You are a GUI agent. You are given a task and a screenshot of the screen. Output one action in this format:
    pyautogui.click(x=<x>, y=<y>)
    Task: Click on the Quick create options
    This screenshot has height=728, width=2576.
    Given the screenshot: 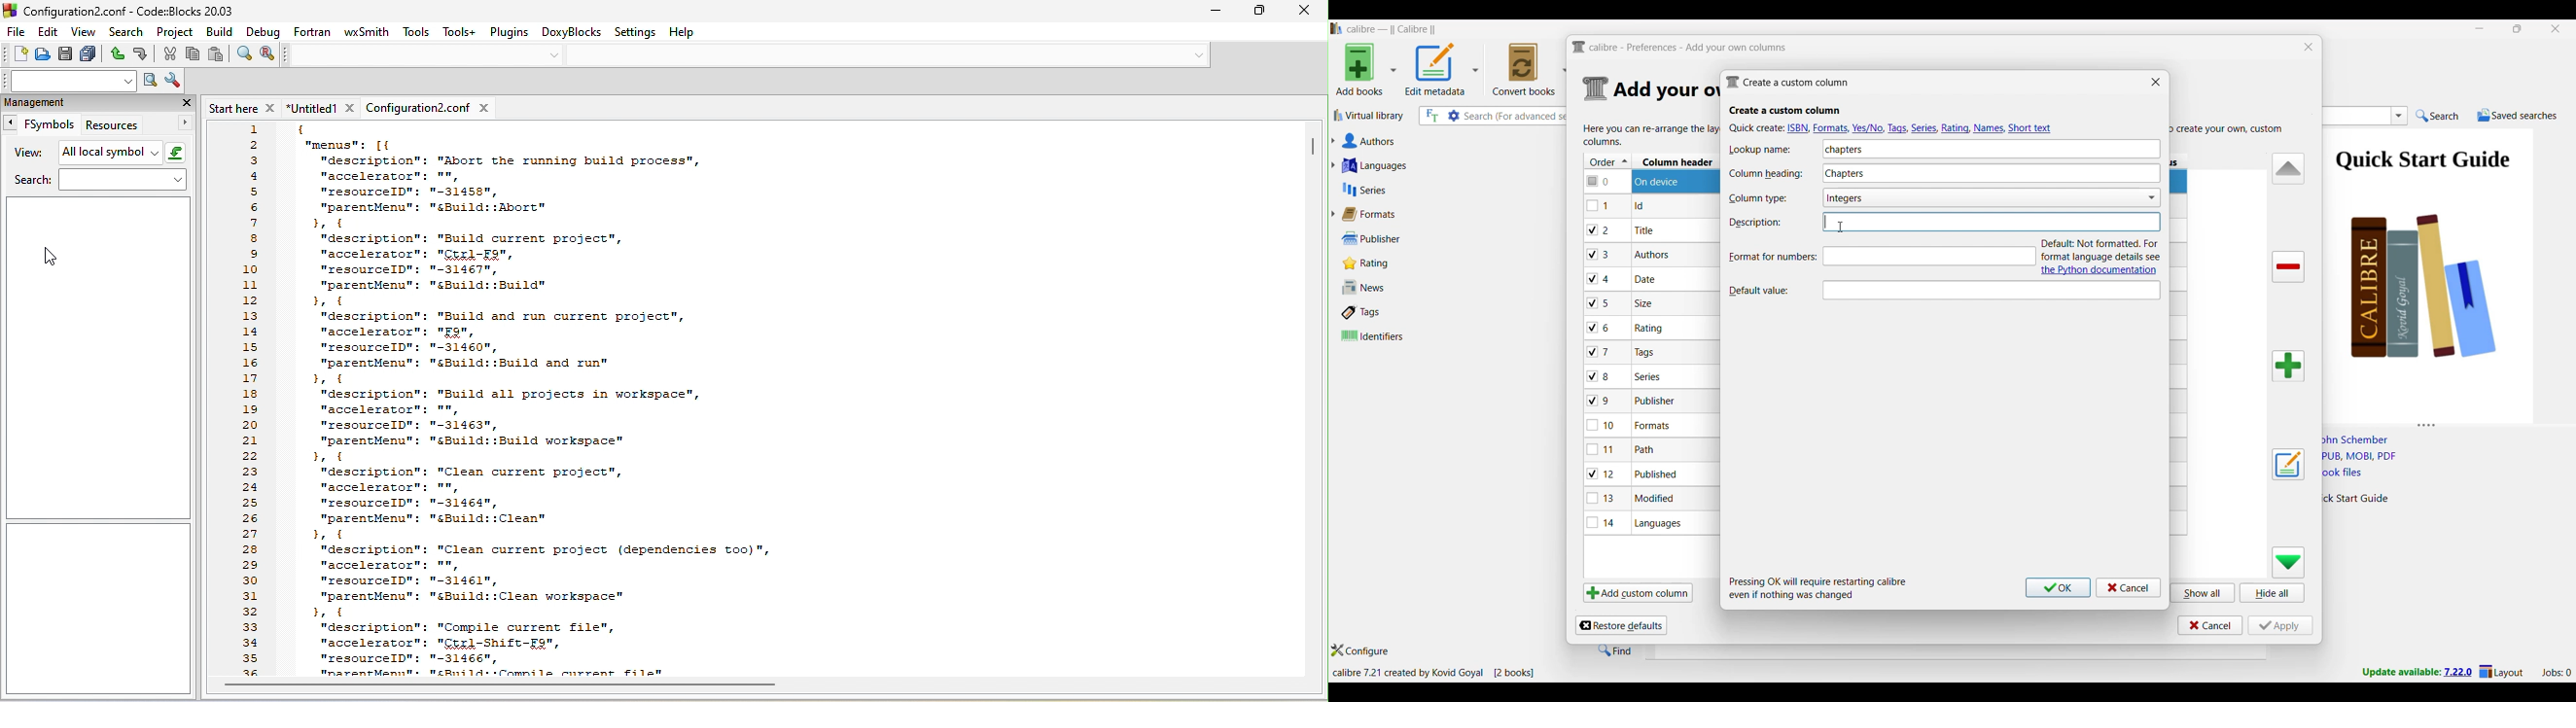 What is the action you would take?
    pyautogui.click(x=1893, y=127)
    